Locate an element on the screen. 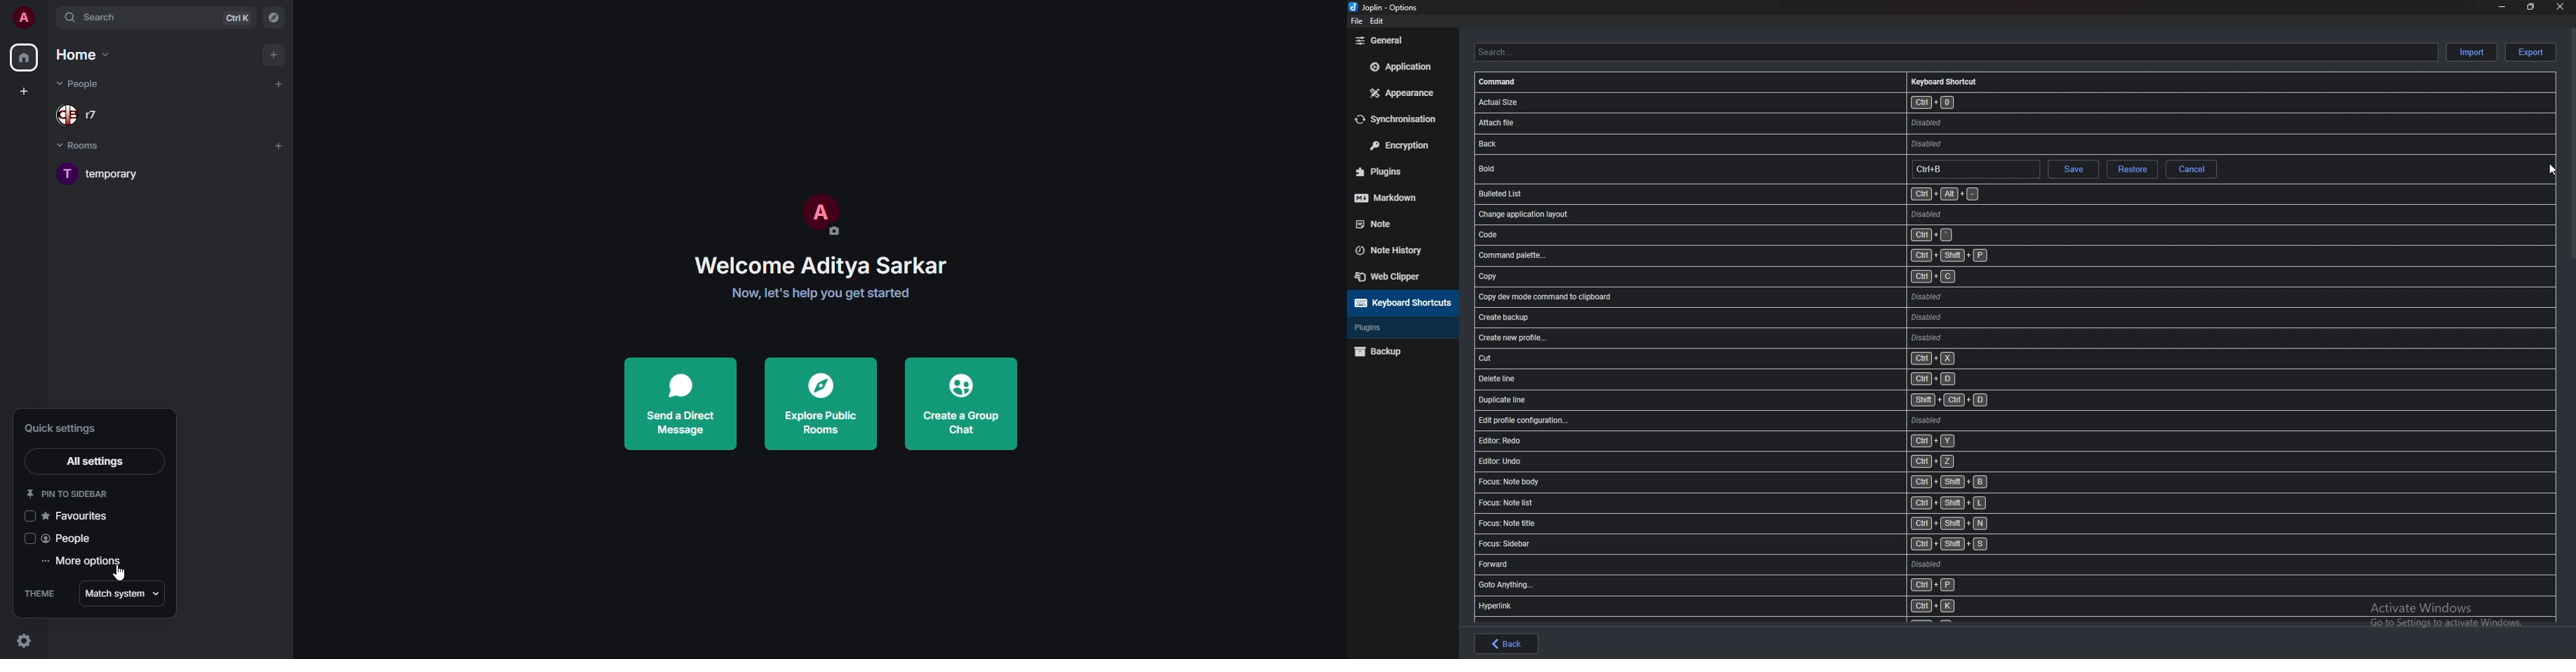 This screenshot has height=672, width=2576. Note is located at coordinates (1394, 222).